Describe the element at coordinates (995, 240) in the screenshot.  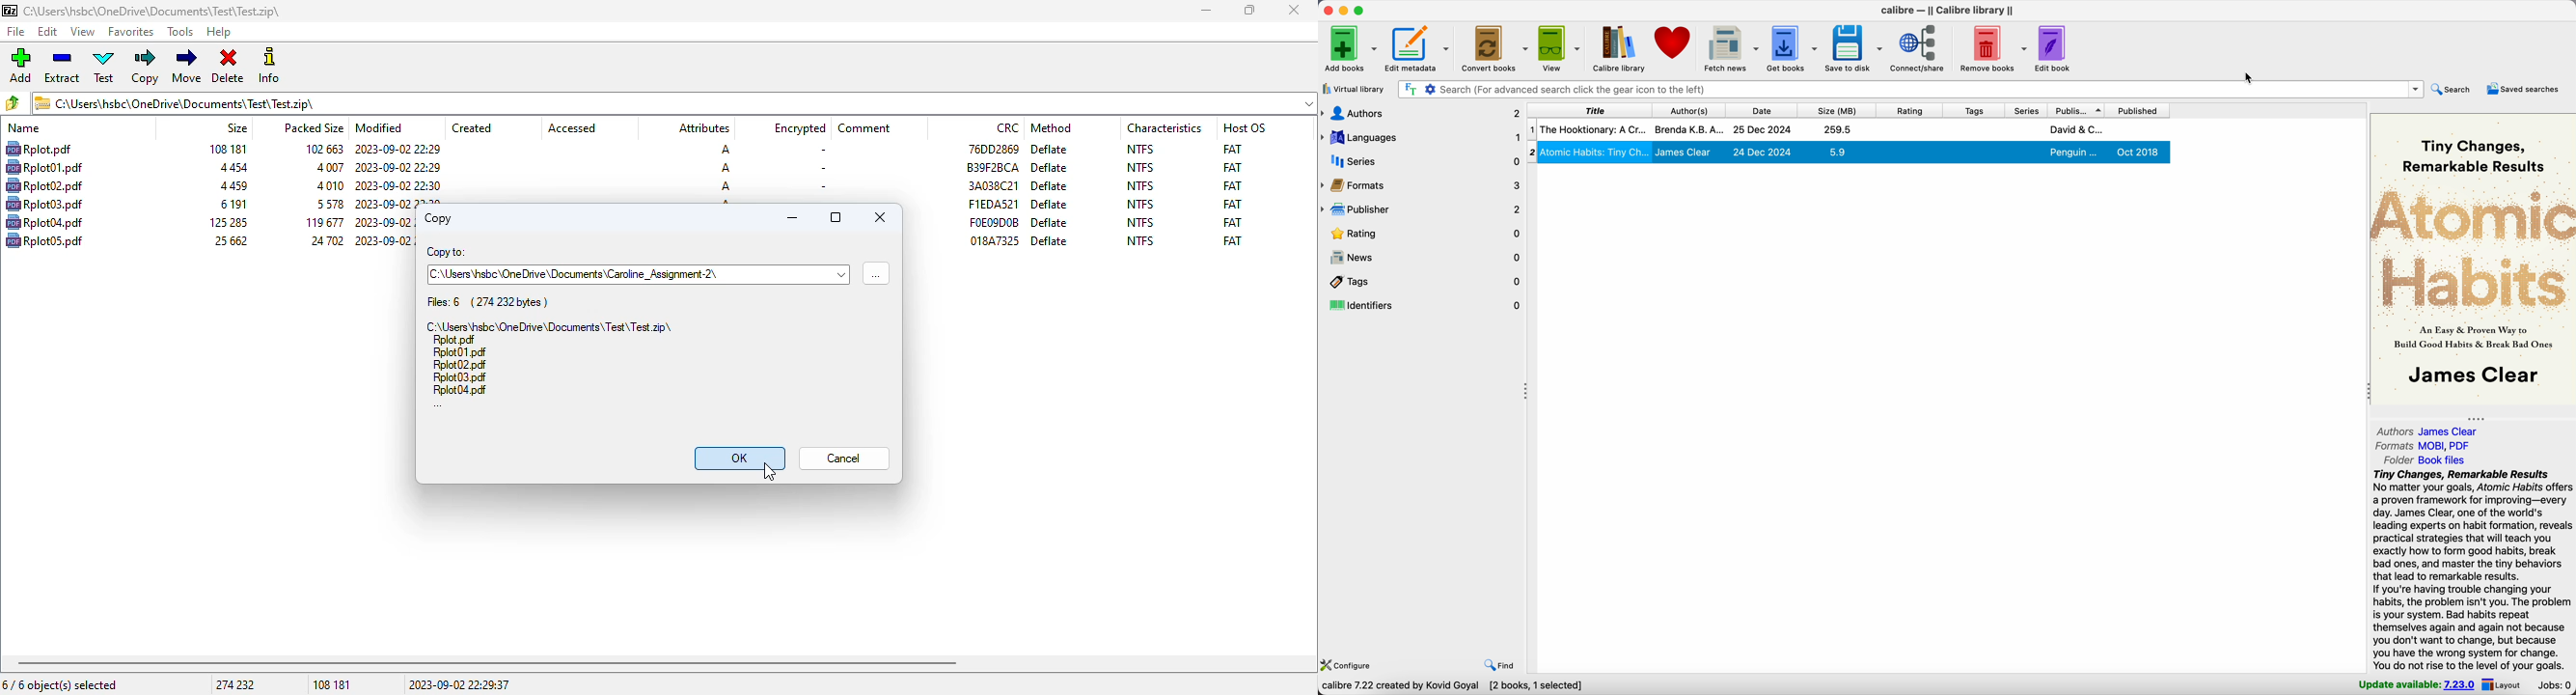
I see `CRC` at that location.